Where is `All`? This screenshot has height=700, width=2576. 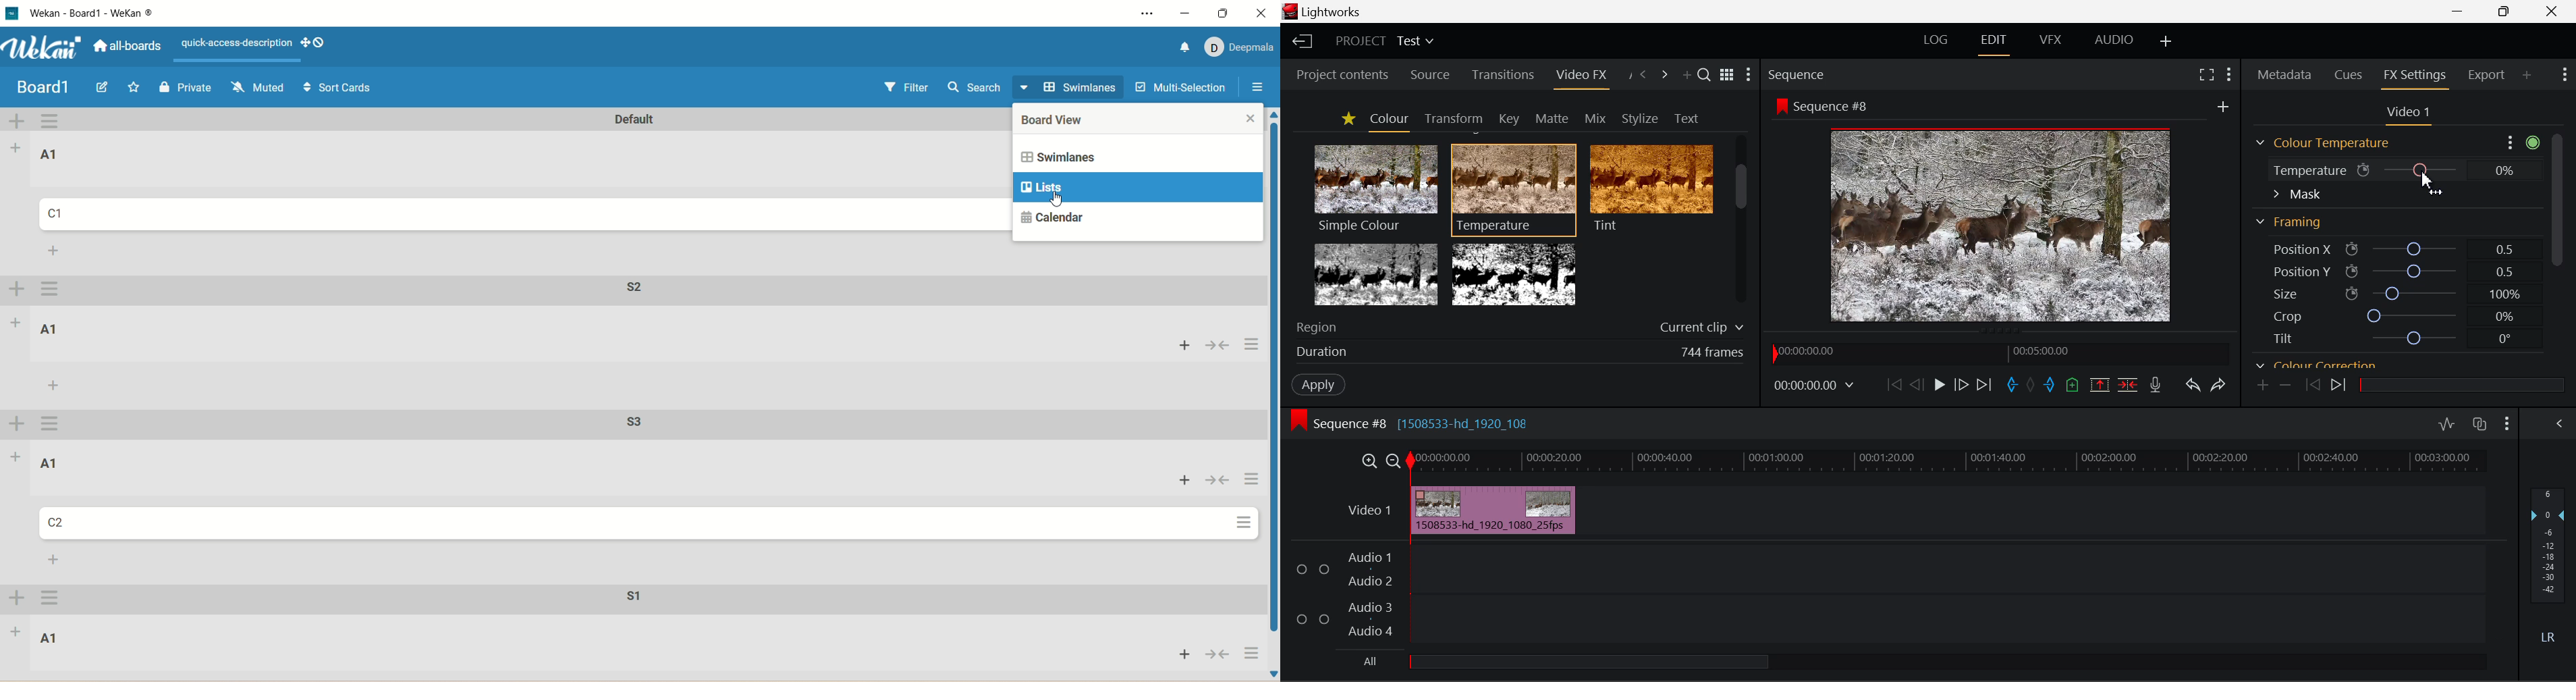 All is located at coordinates (1371, 660).